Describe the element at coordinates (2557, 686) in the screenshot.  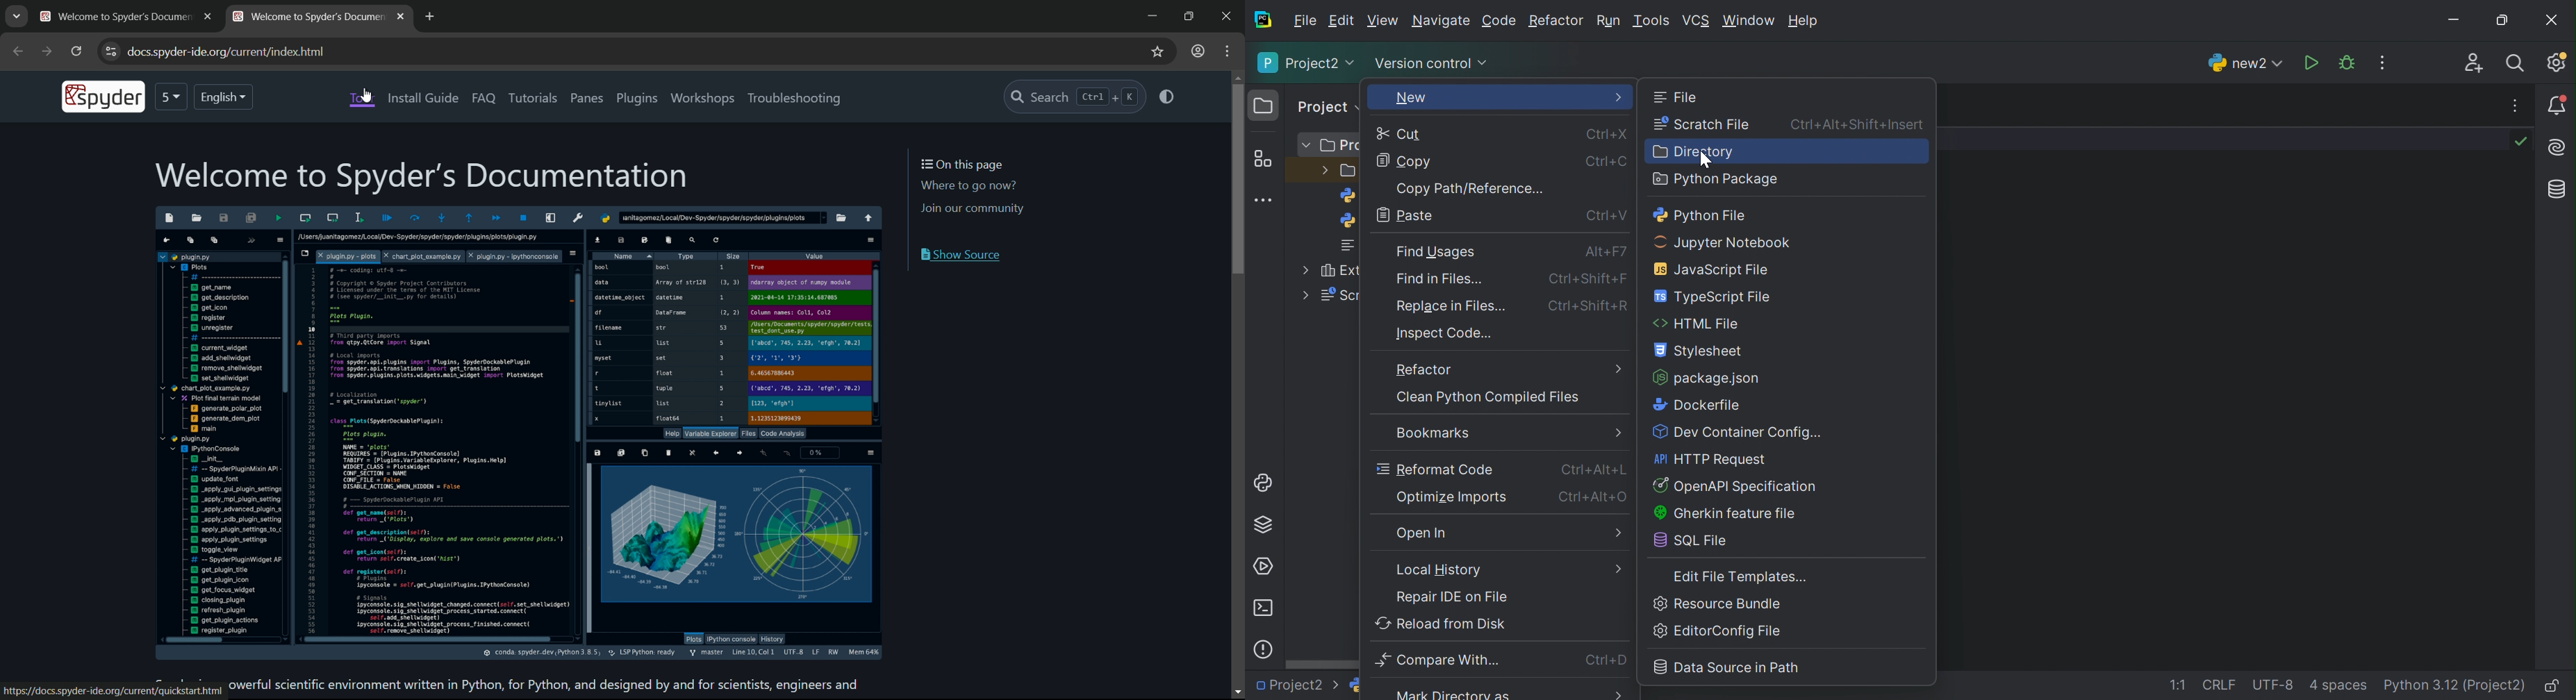
I see `Make file read-only` at that location.